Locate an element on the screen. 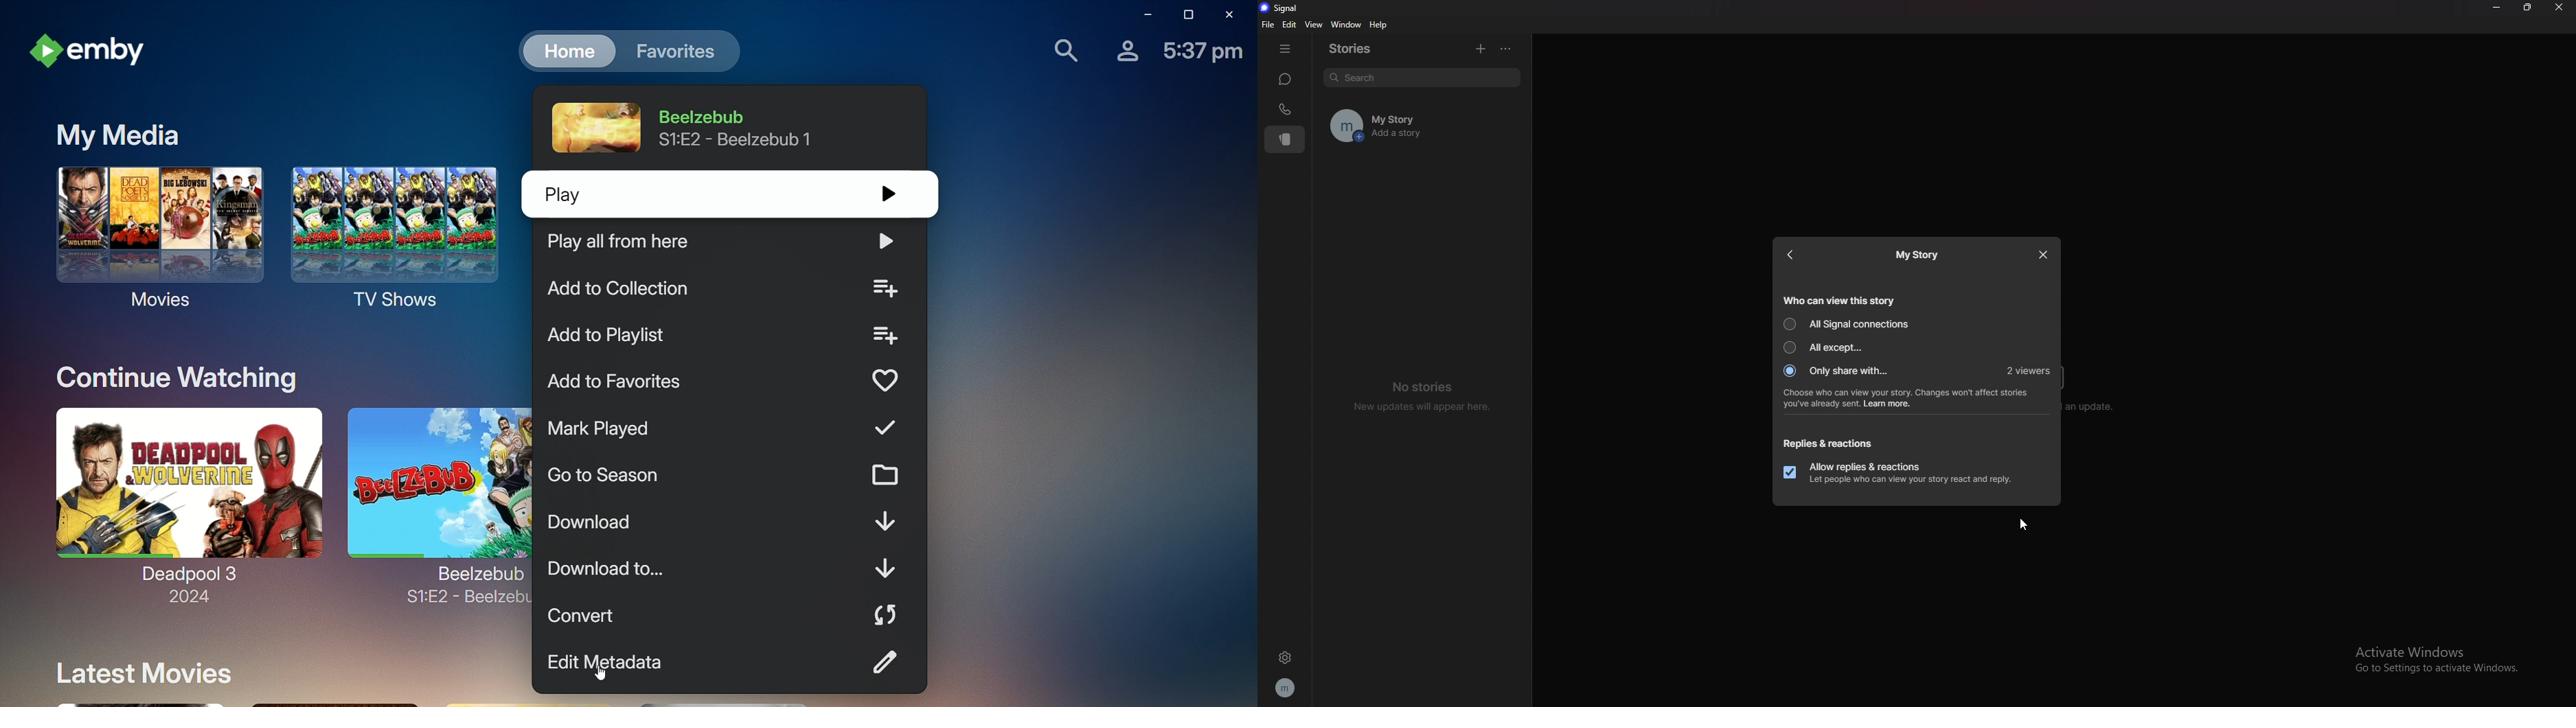 The image size is (2576, 728). chats is located at coordinates (1286, 80).